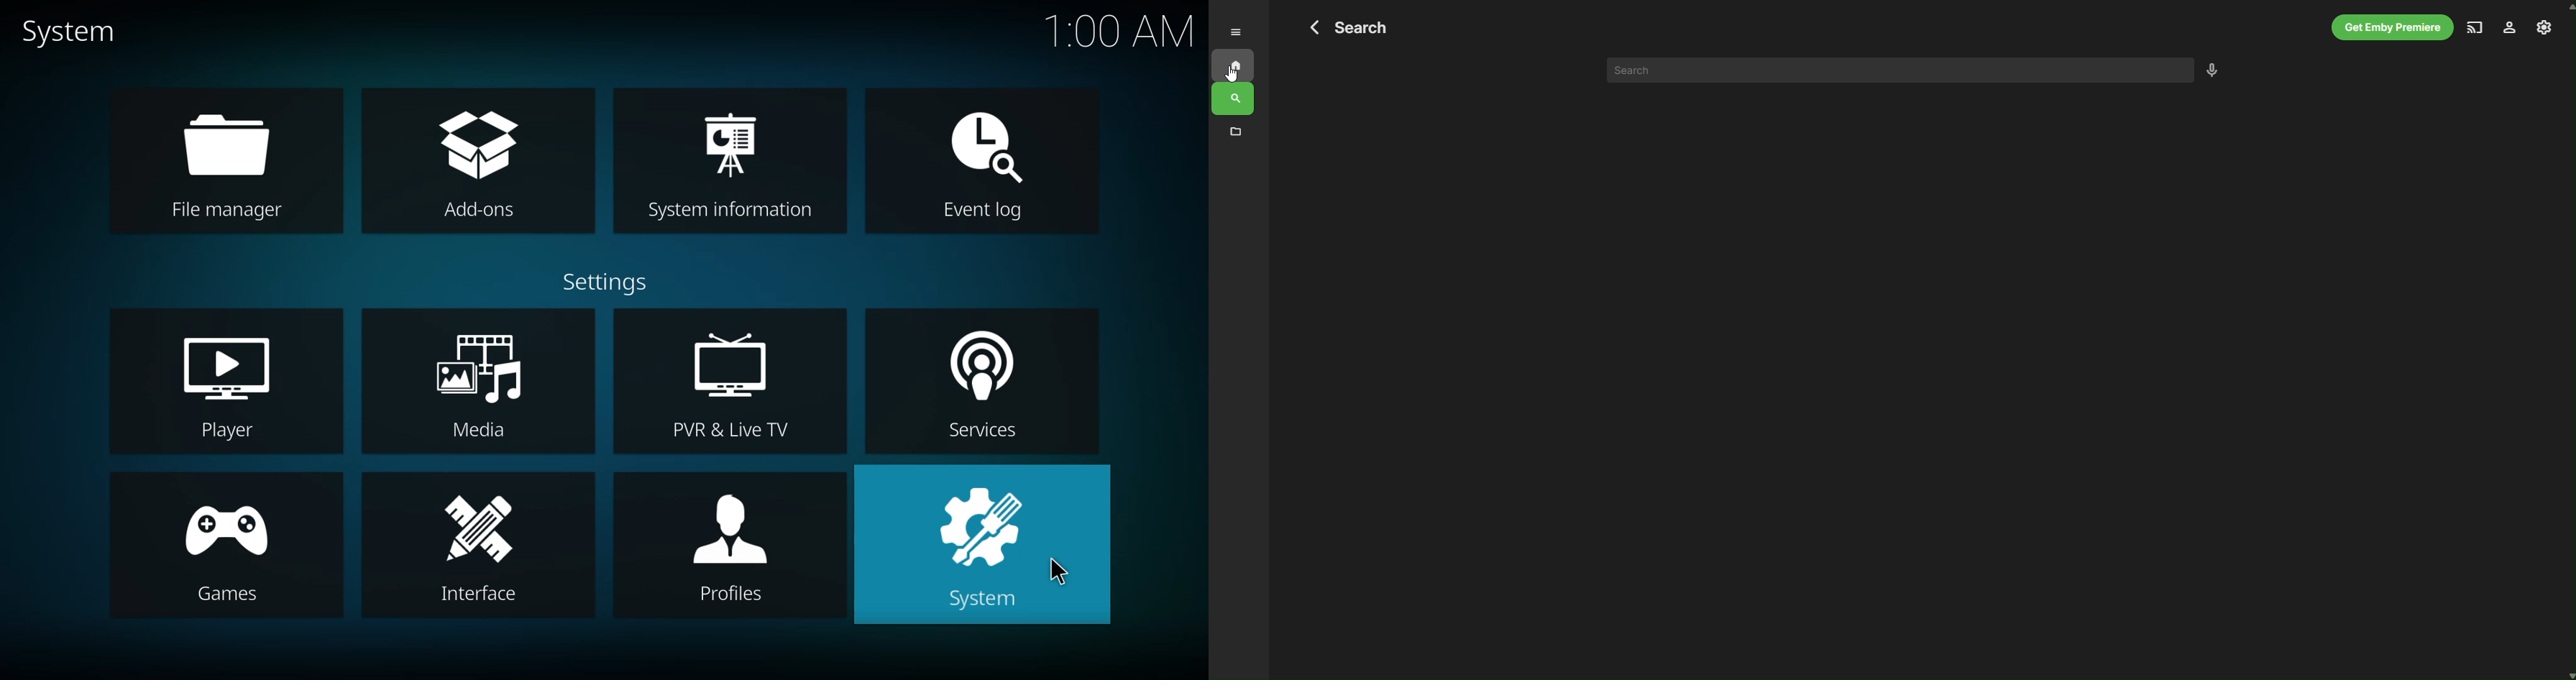 This screenshot has width=2576, height=700. Describe the element at coordinates (1053, 573) in the screenshot. I see `cursor` at that location.